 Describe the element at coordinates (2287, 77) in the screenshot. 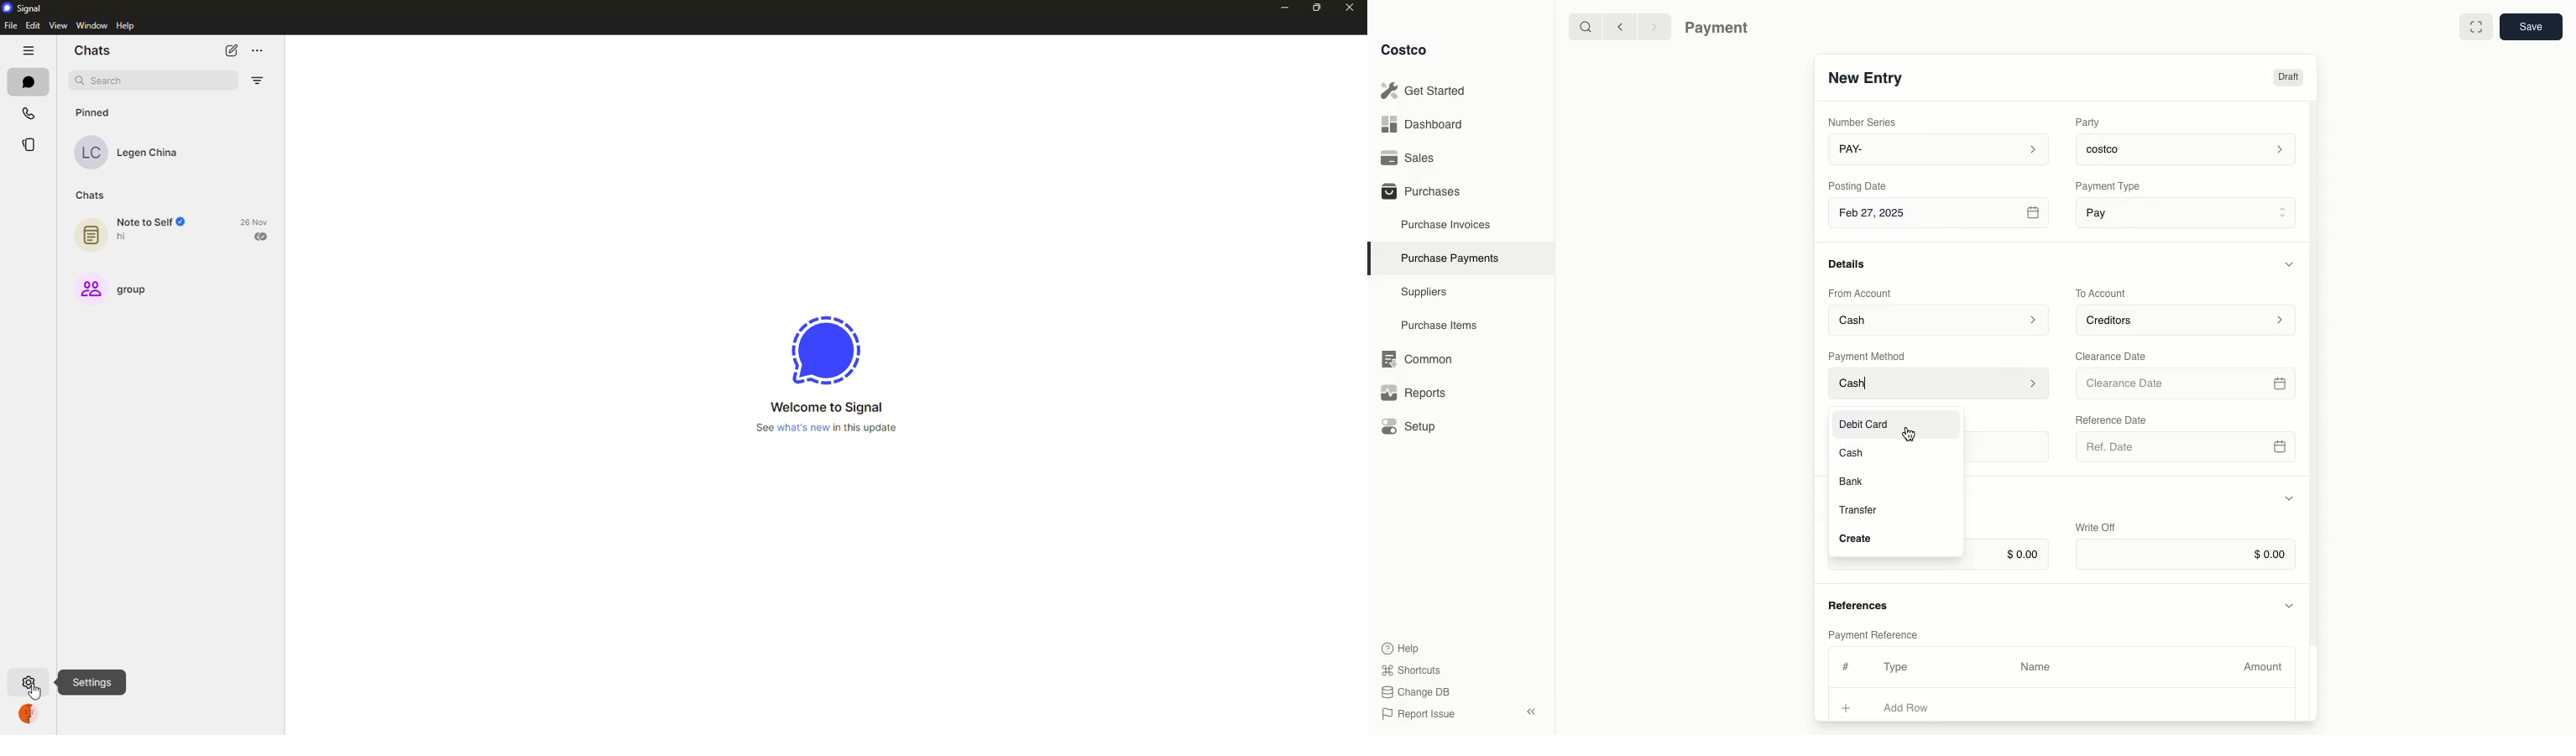

I see `Draft` at that location.